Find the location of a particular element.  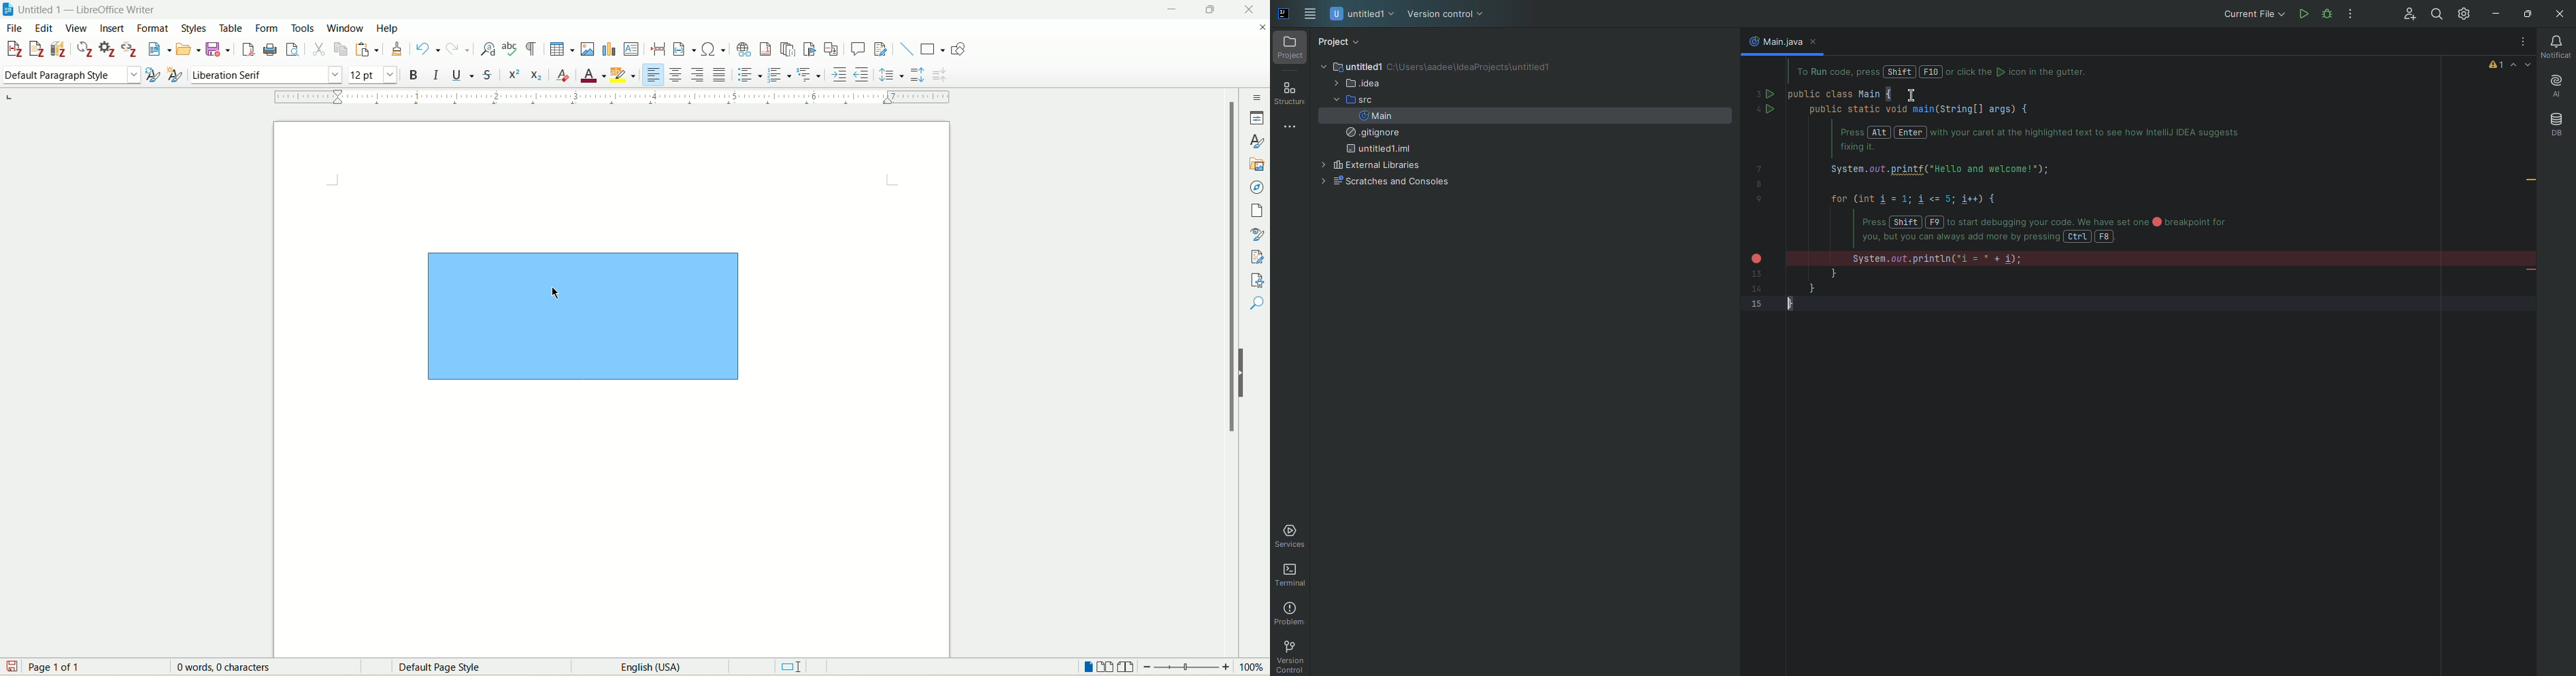

font size is located at coordinates (374, 75).